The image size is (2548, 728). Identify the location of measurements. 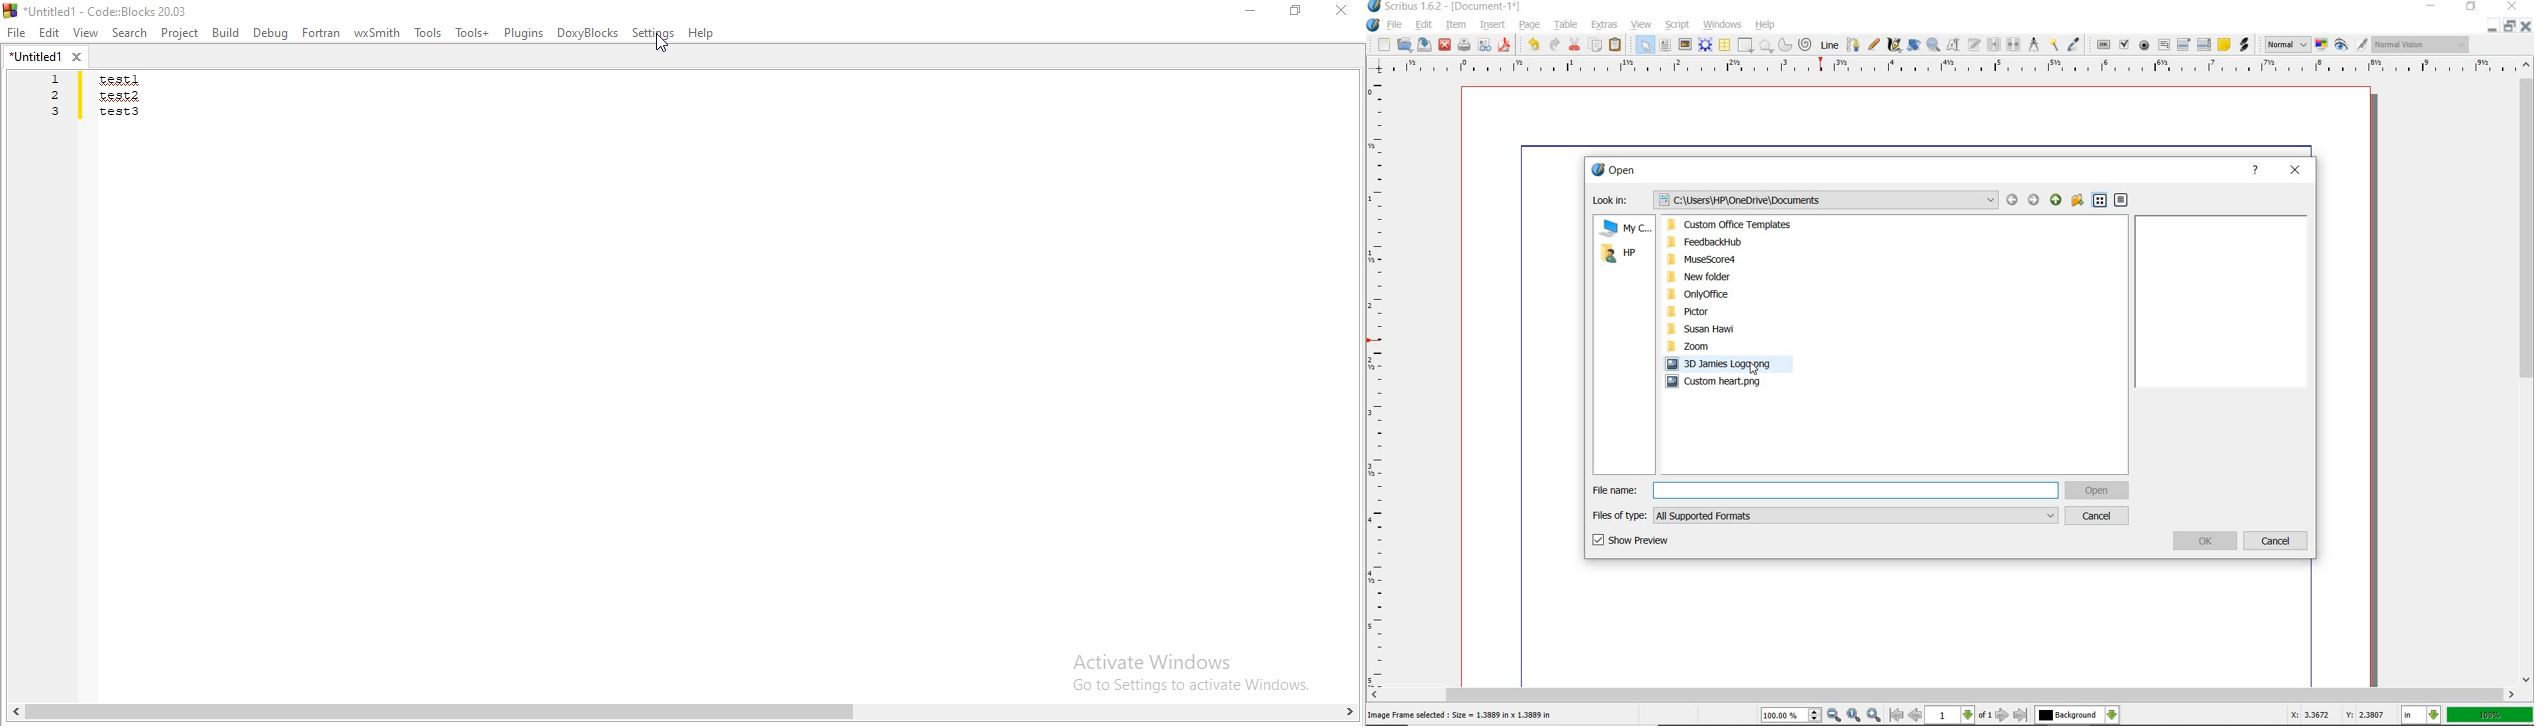
(2034, 44).